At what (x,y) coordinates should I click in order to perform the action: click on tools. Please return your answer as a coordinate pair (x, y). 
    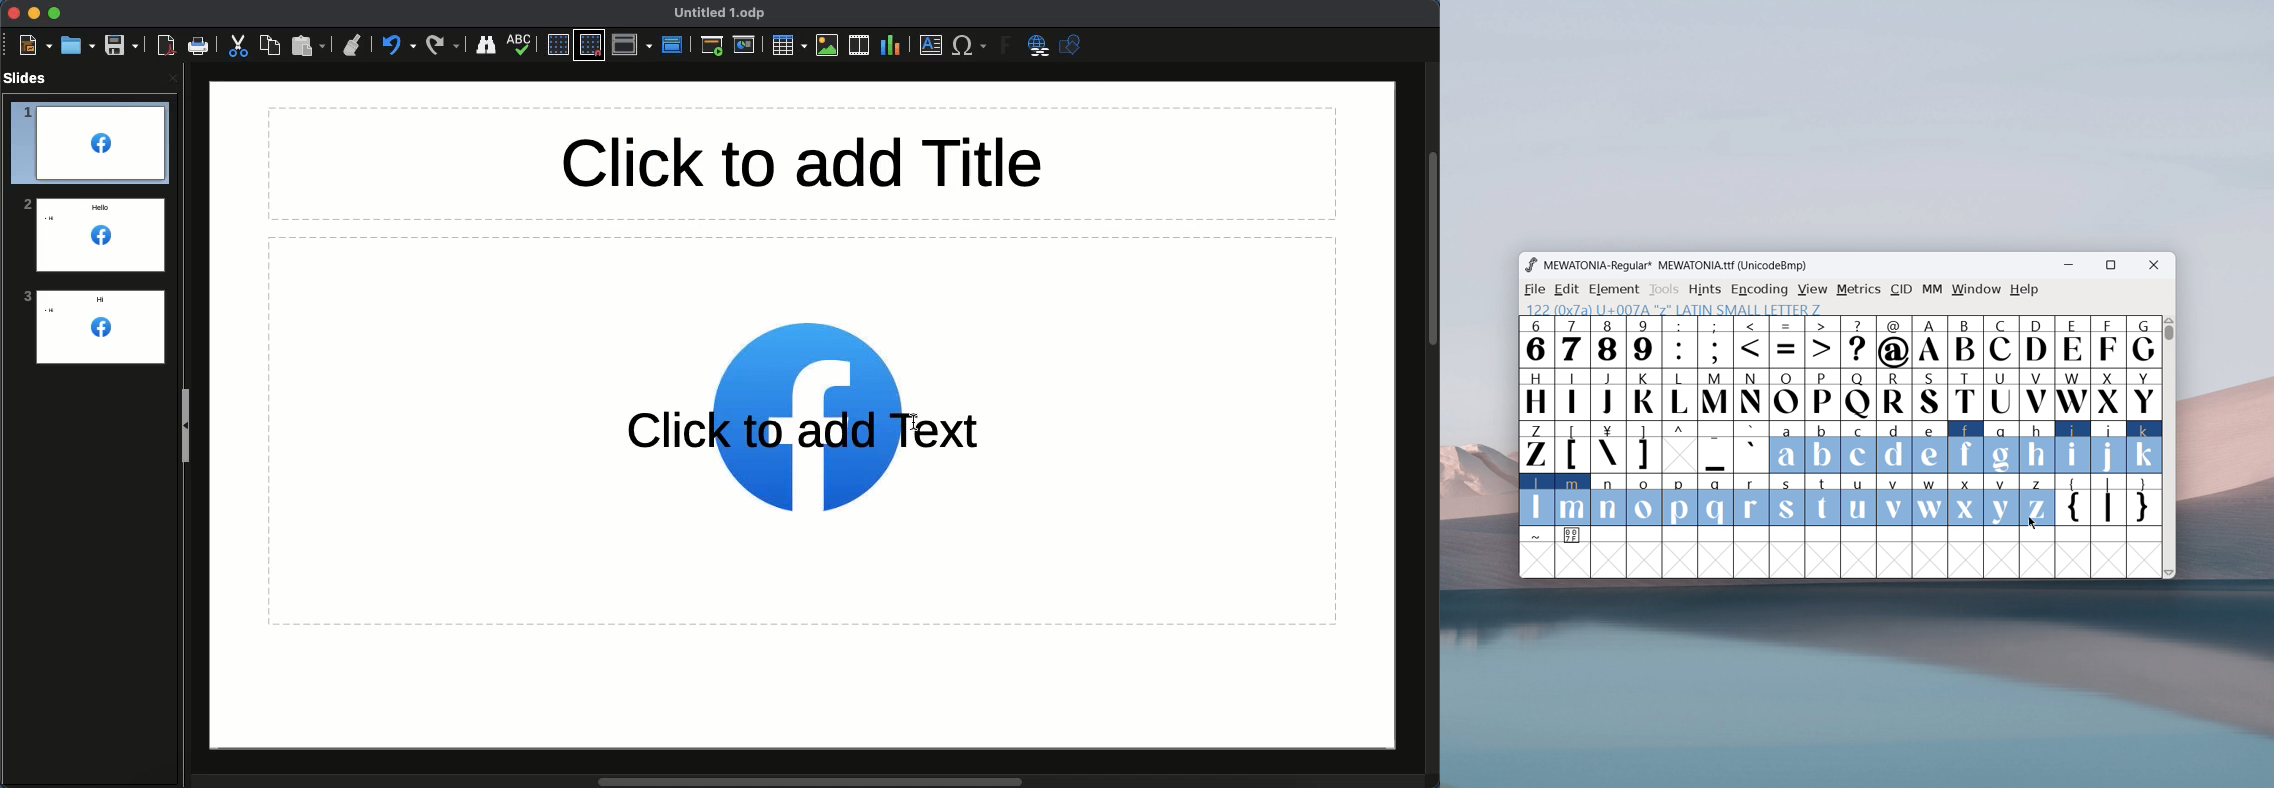
    Looking at the image, I should click on (1665, 290).